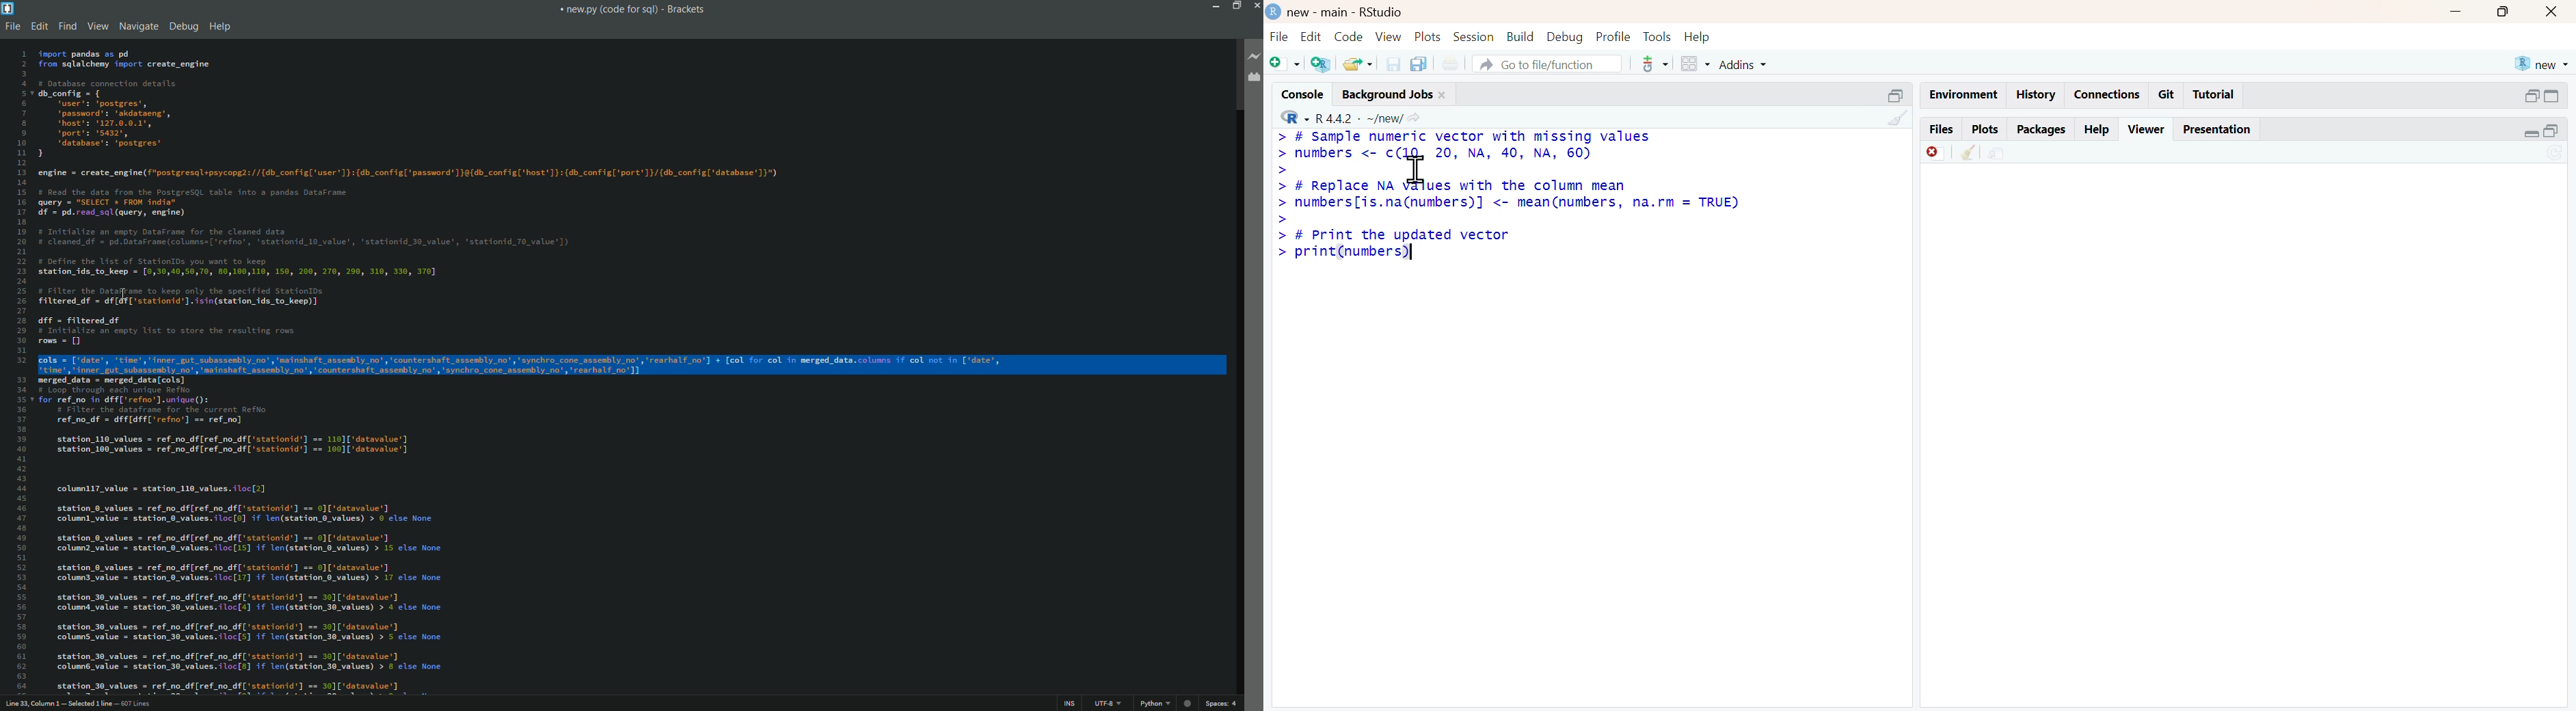 This screenshot has width=2576, height=728. I want to click on text wrap, so click(631, 363).